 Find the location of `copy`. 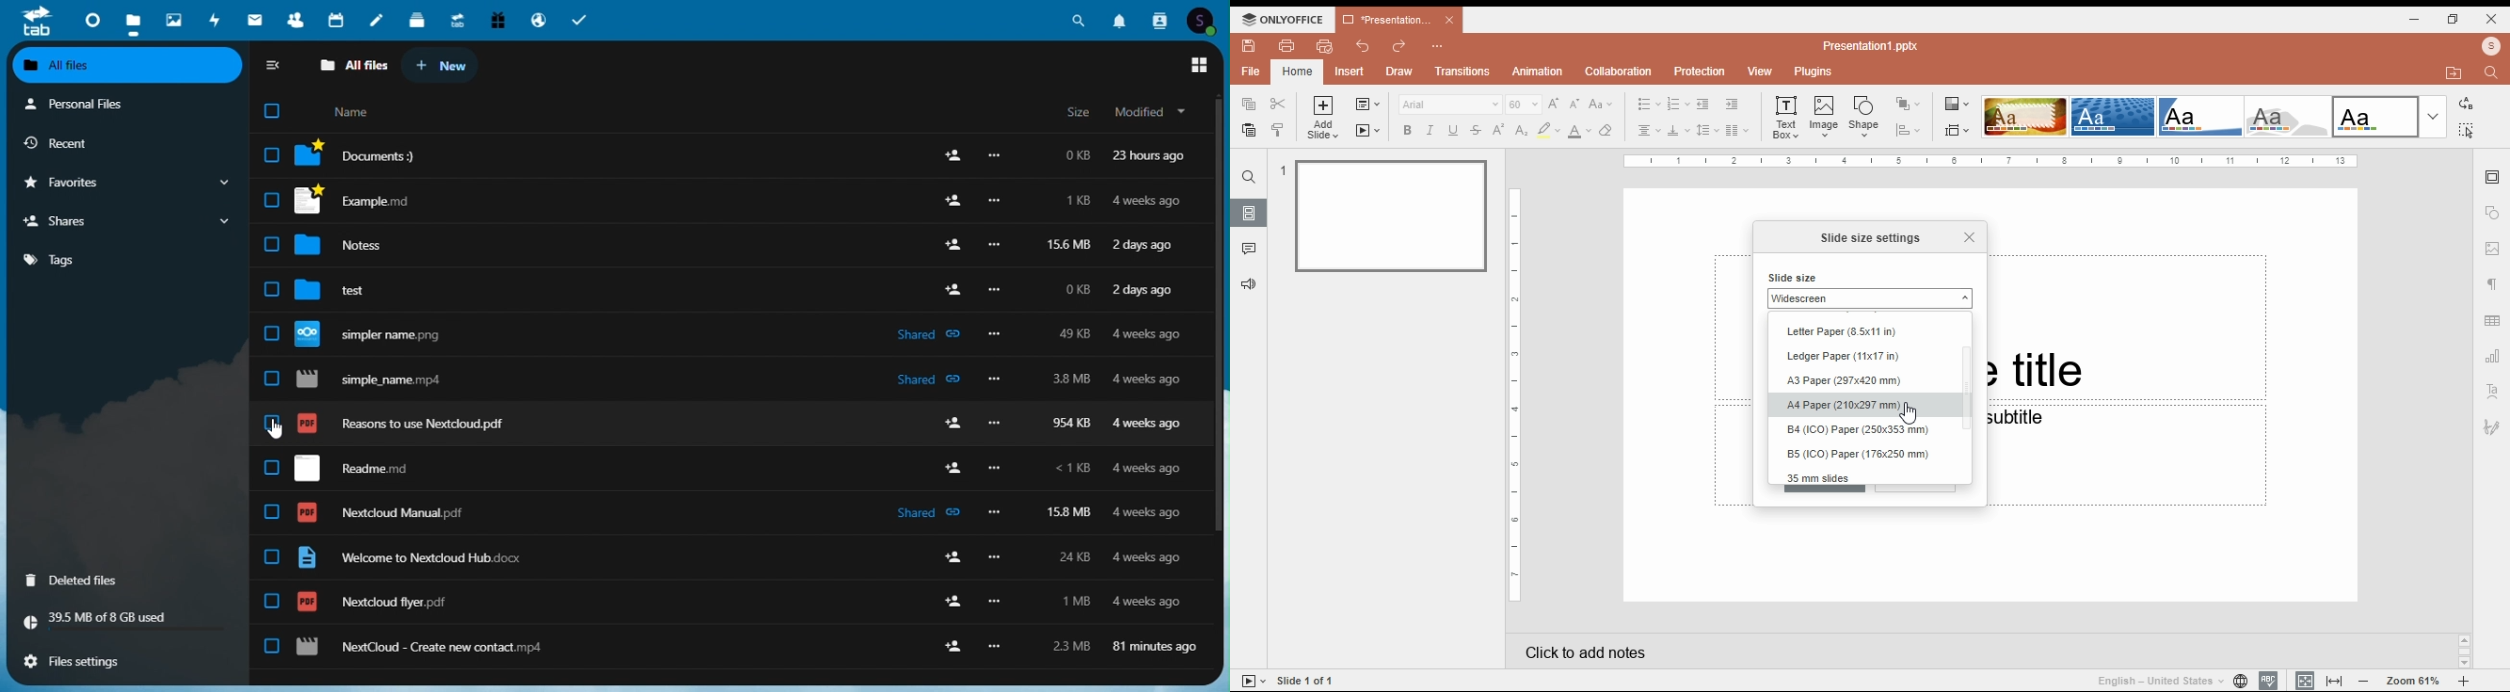

copy is located at coordinates (1247, 102).